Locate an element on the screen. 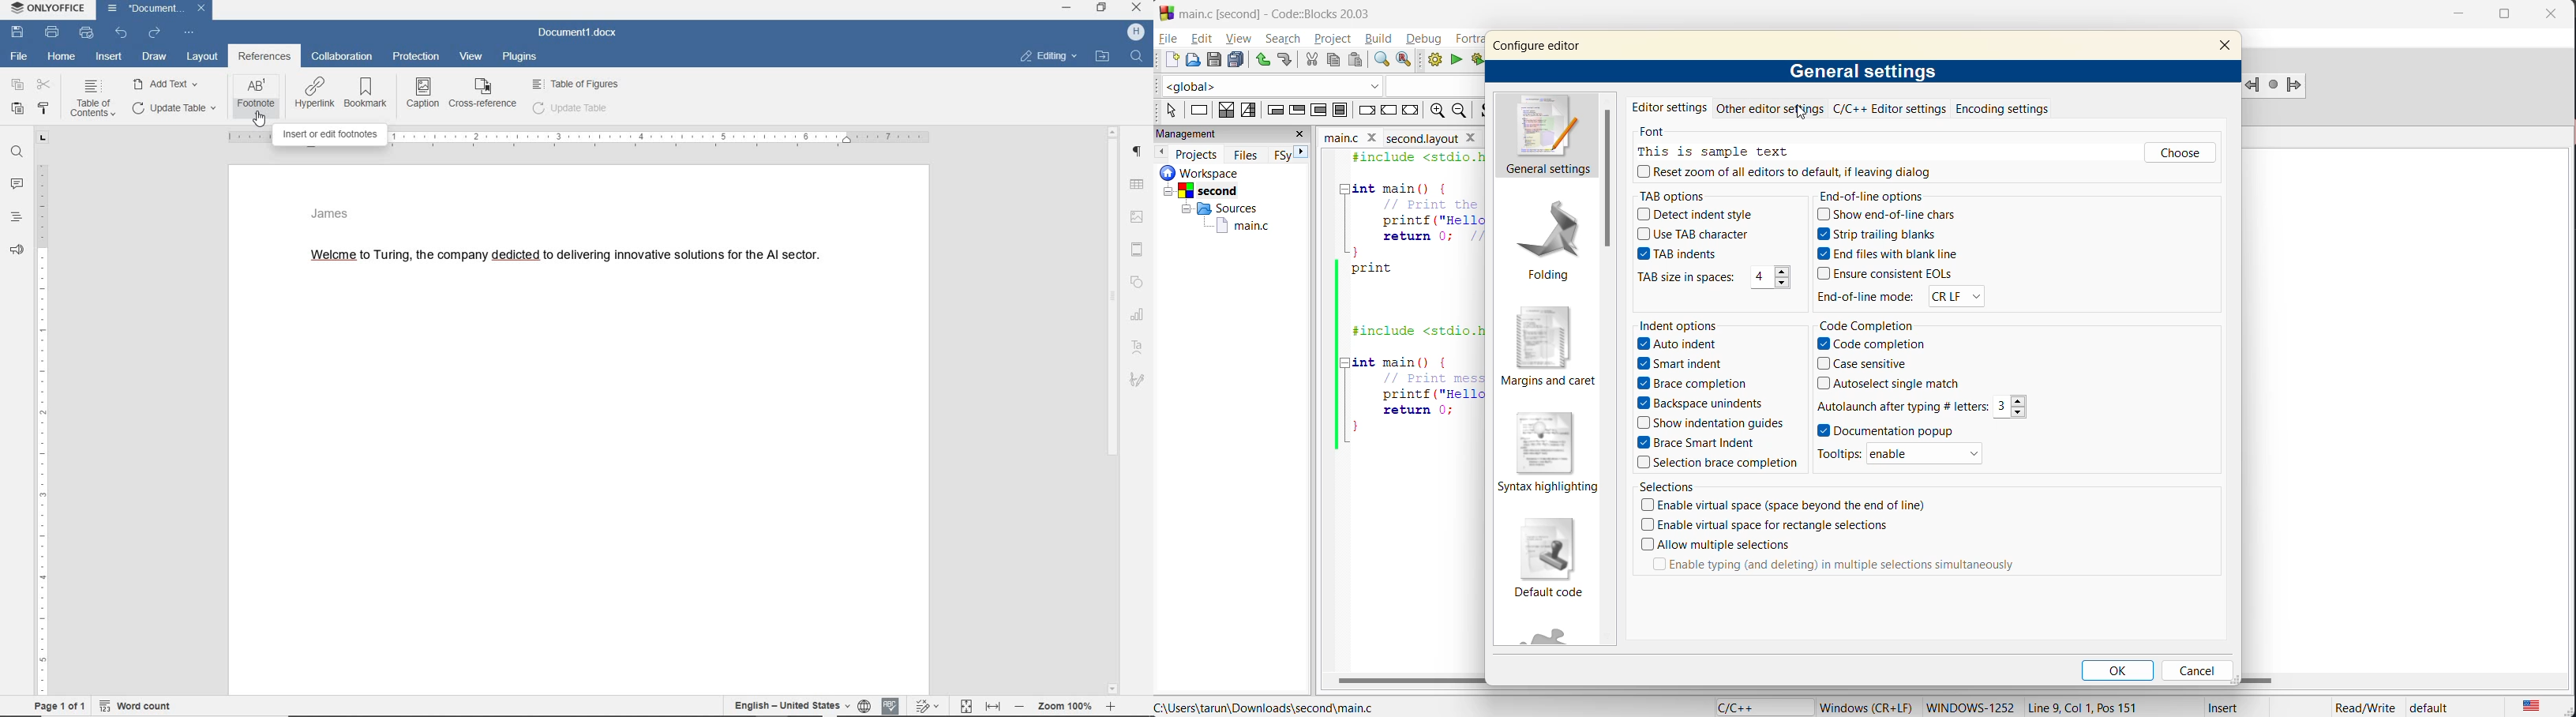 The width and height of the screenshot is (2576, 728). insert is located at coordinates (110, 58).